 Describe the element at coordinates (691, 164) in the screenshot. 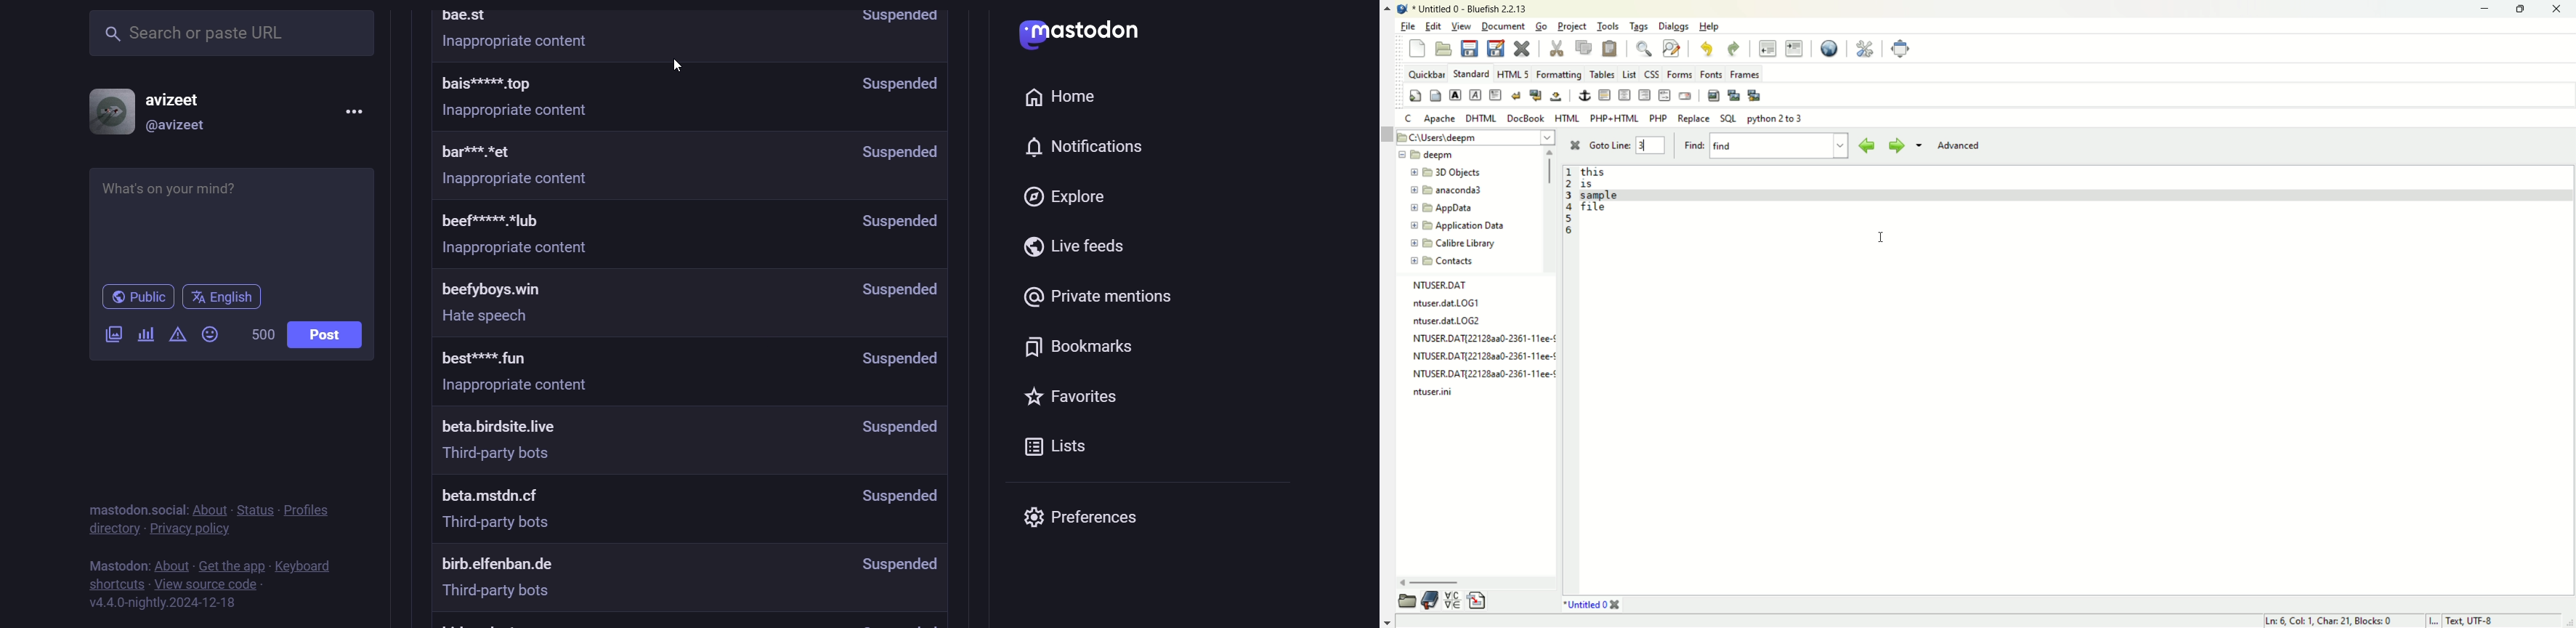

I see `moderated server's information` at that location.